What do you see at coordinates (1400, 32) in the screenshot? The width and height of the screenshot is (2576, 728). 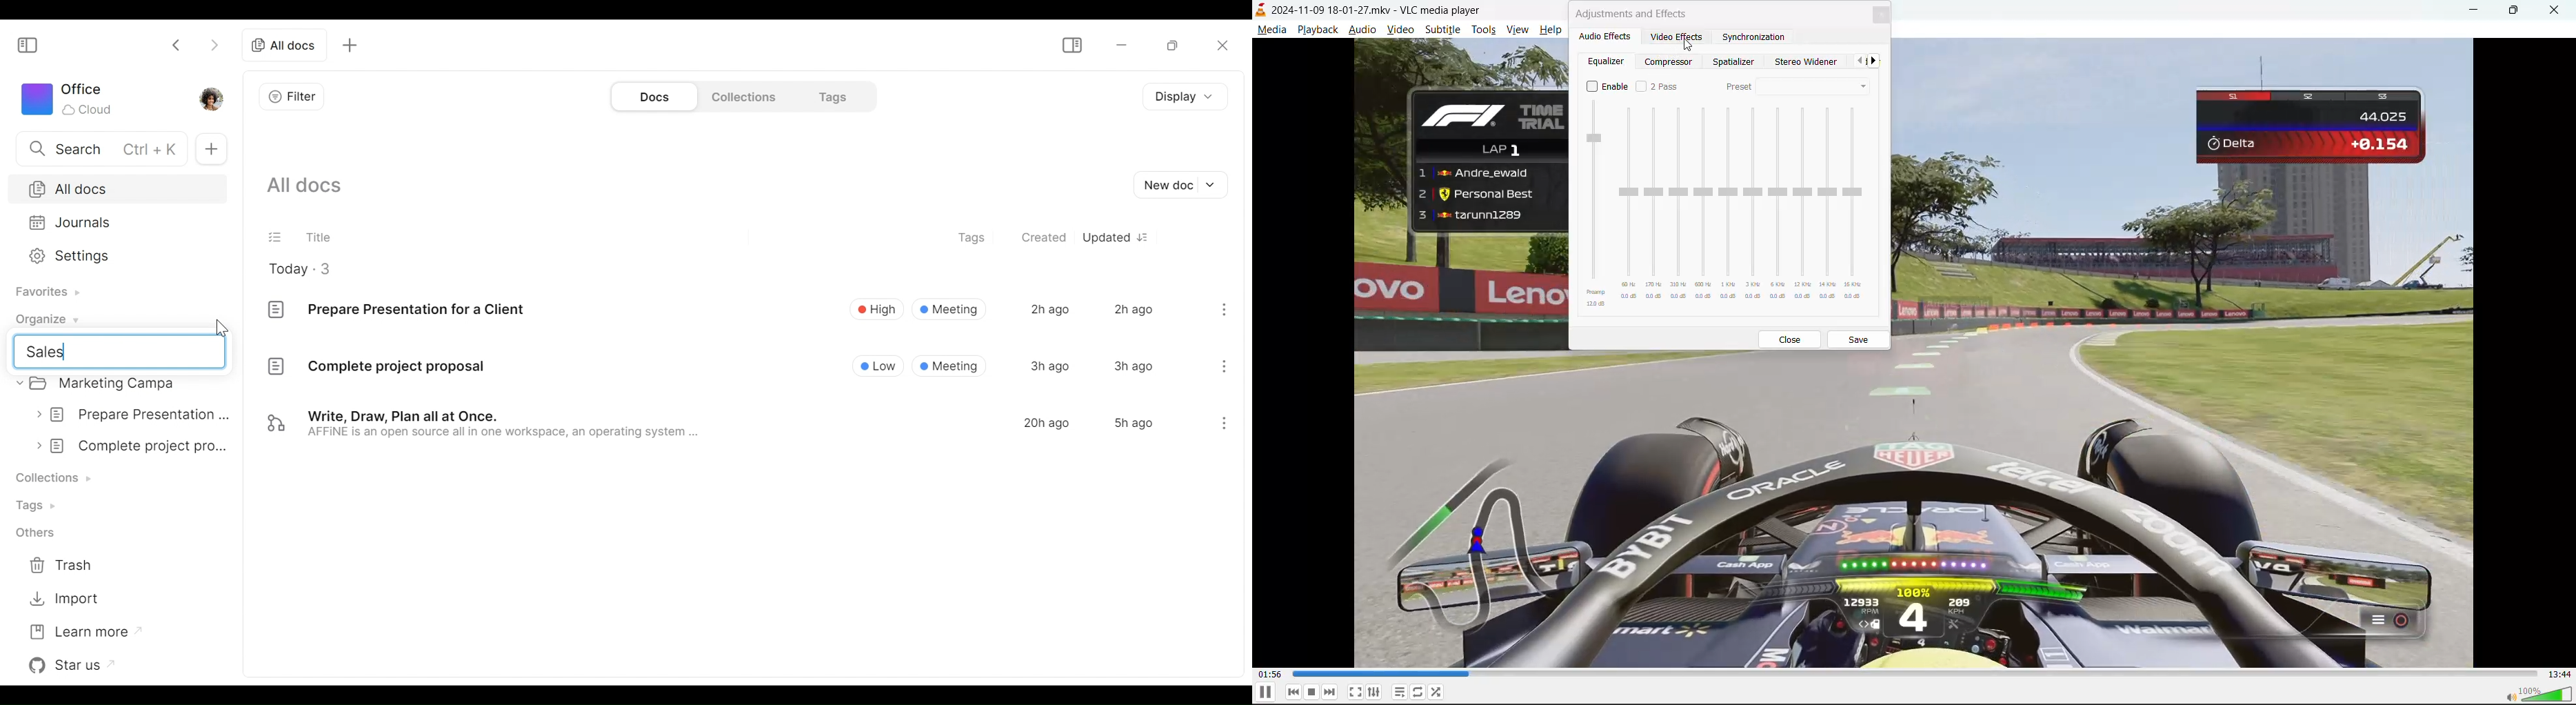 I see `video` at bounding box center [1400, 32].